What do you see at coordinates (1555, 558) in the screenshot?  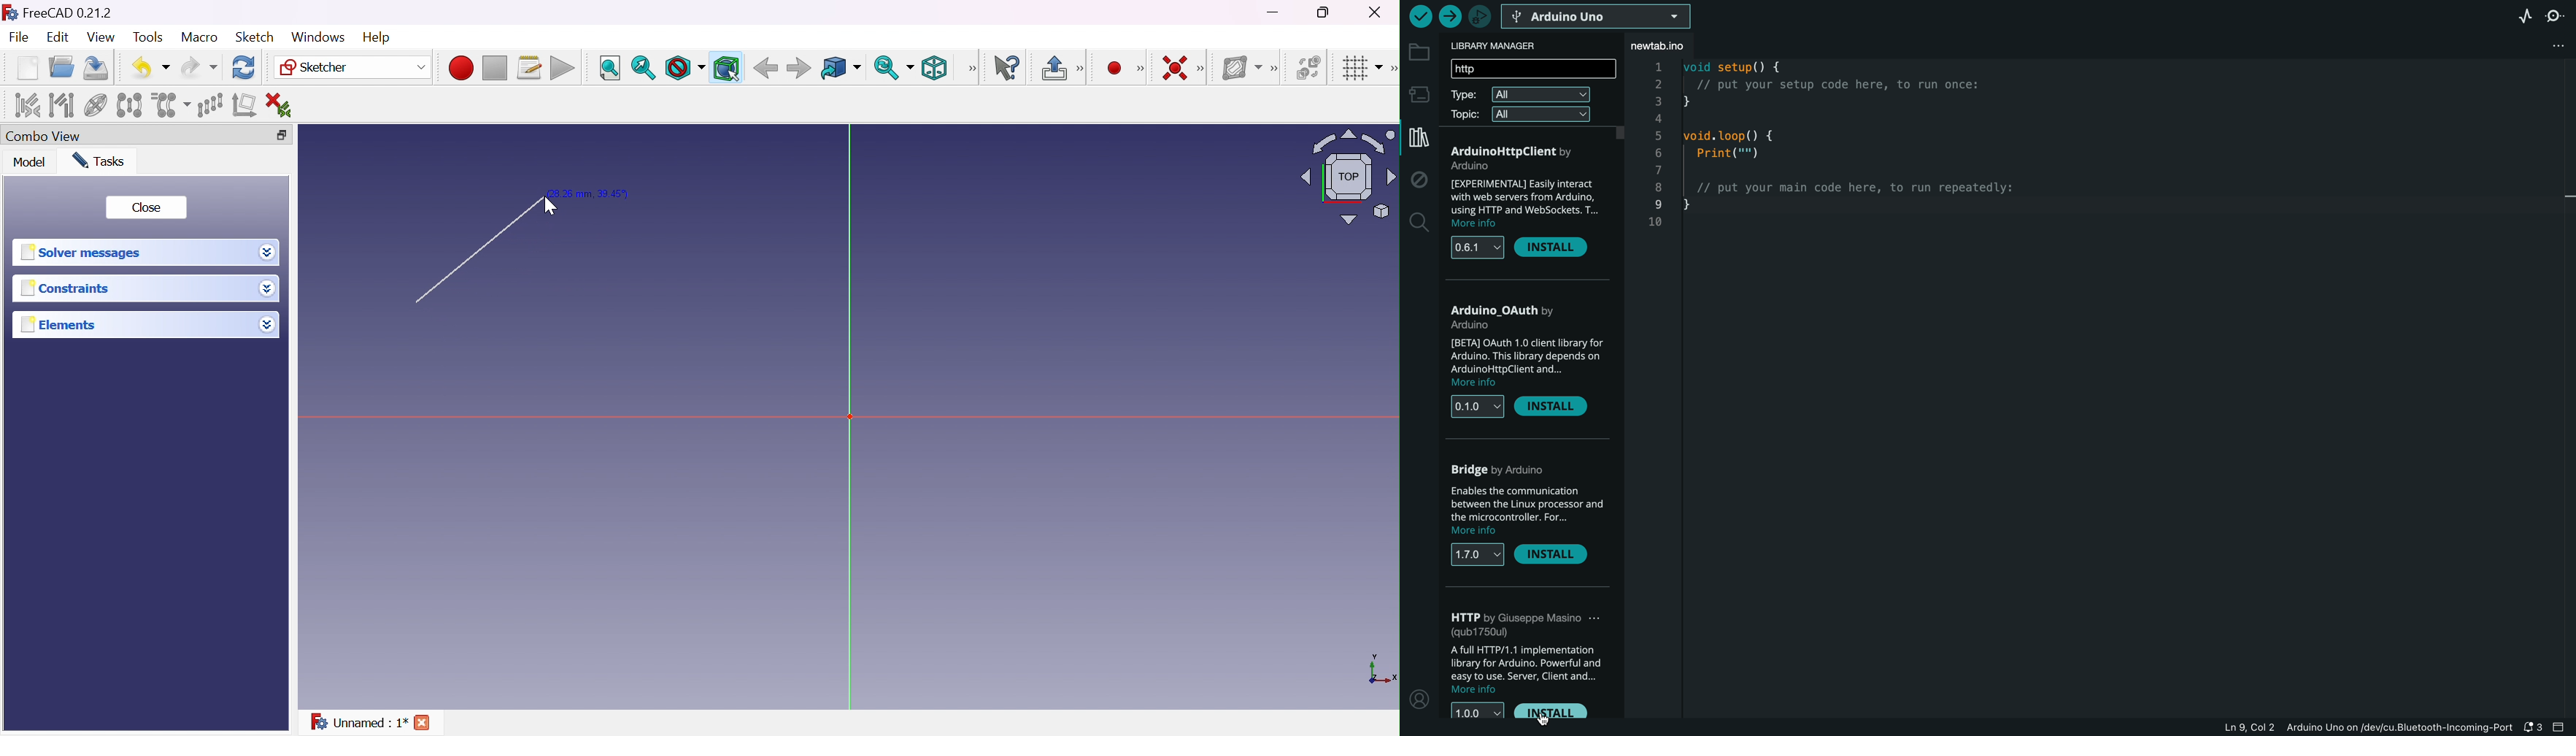 I see `install` at bounding box center [1555, 558].